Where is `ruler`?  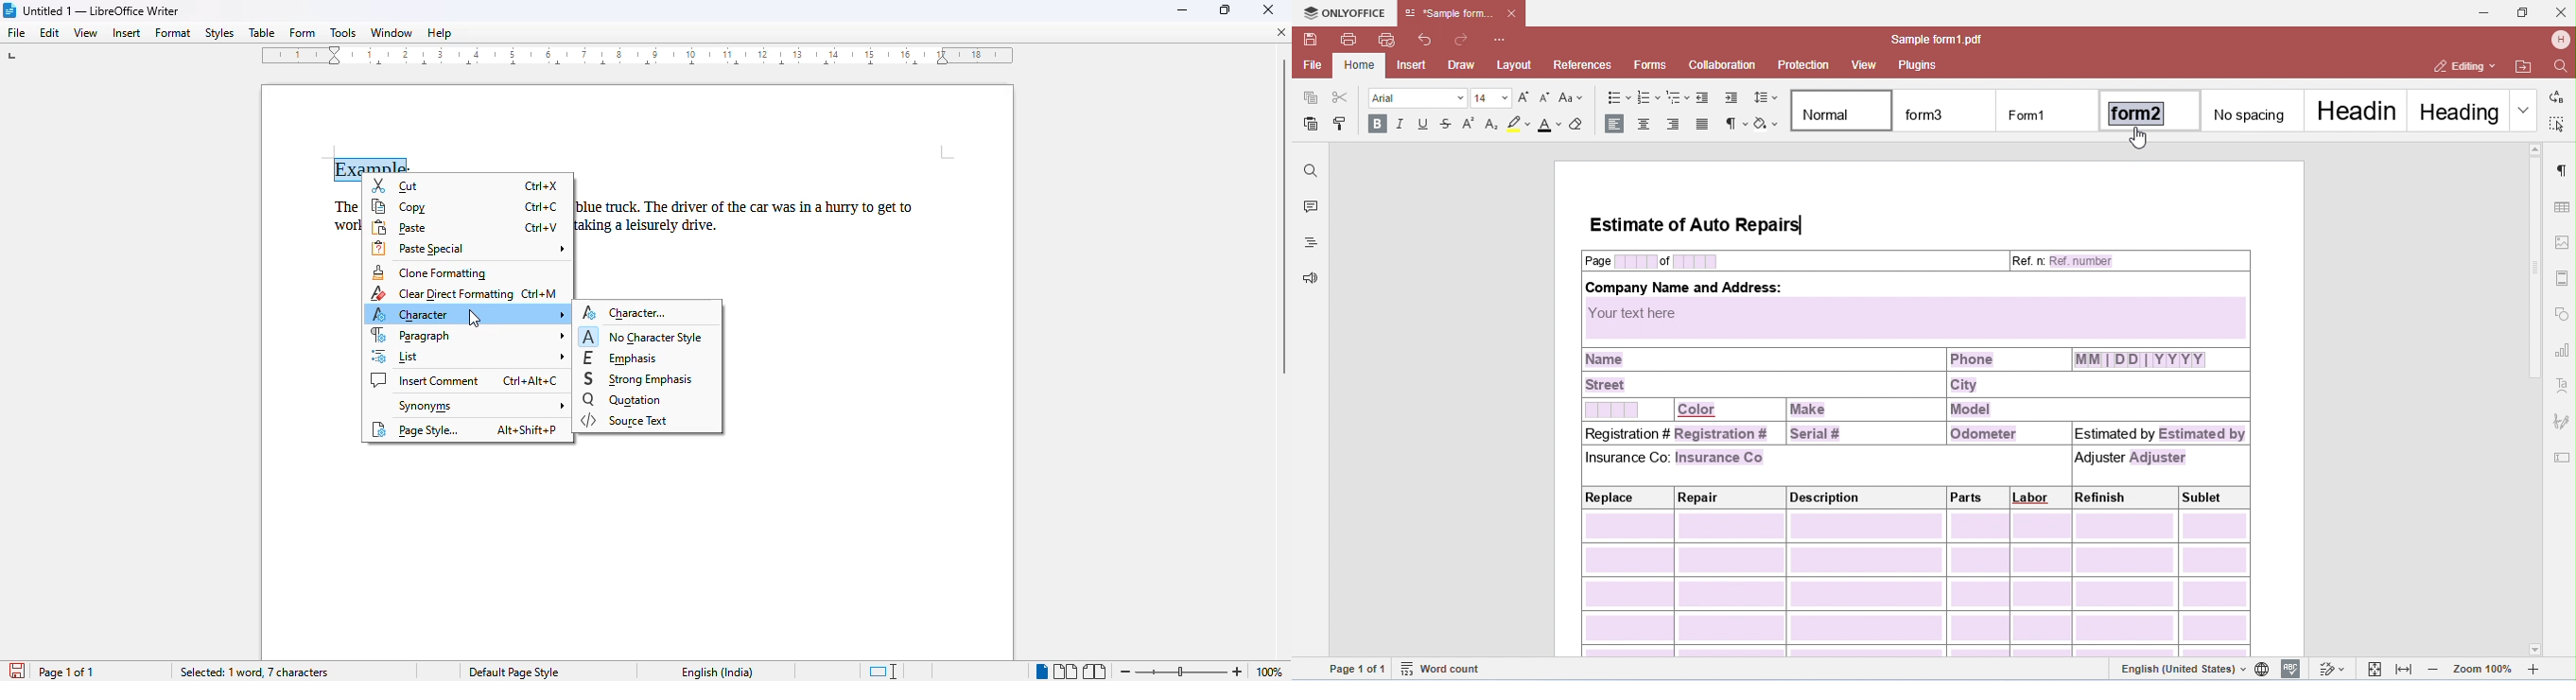
ruler is located at coordinates (642, 59).